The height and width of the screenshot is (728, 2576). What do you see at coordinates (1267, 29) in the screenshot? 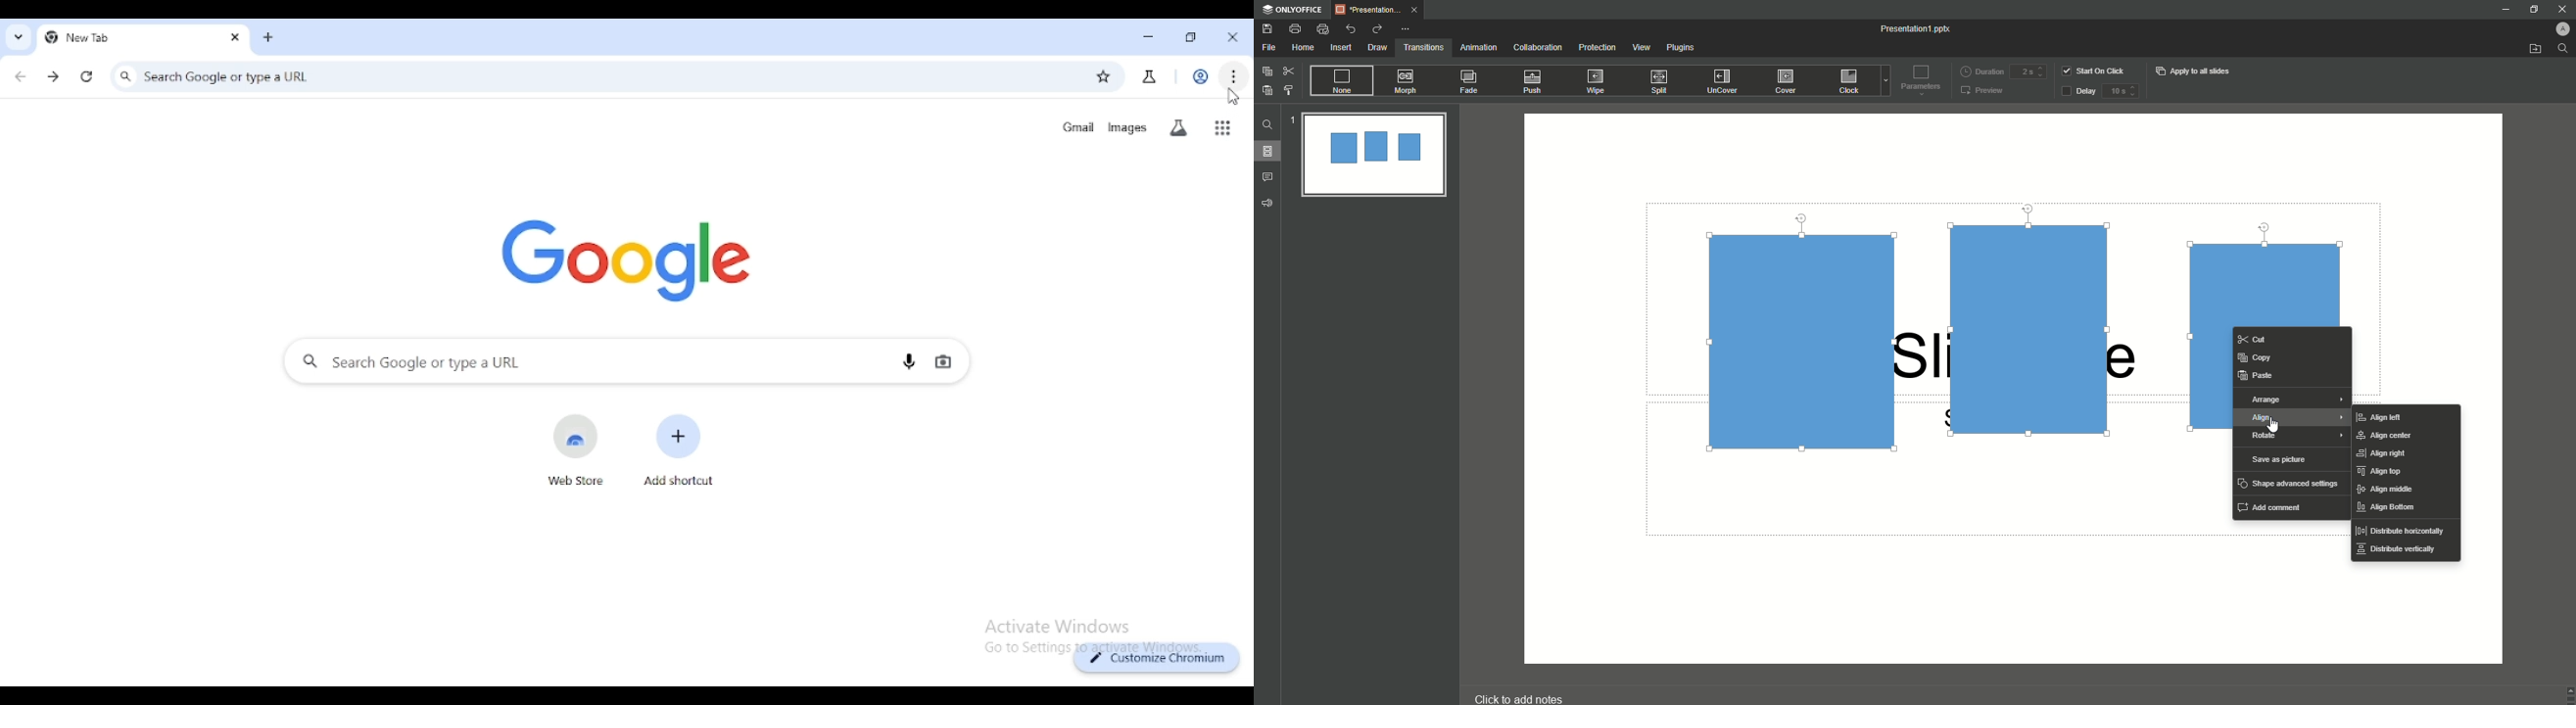
I see `Save` at bounding box center [1267, 29].